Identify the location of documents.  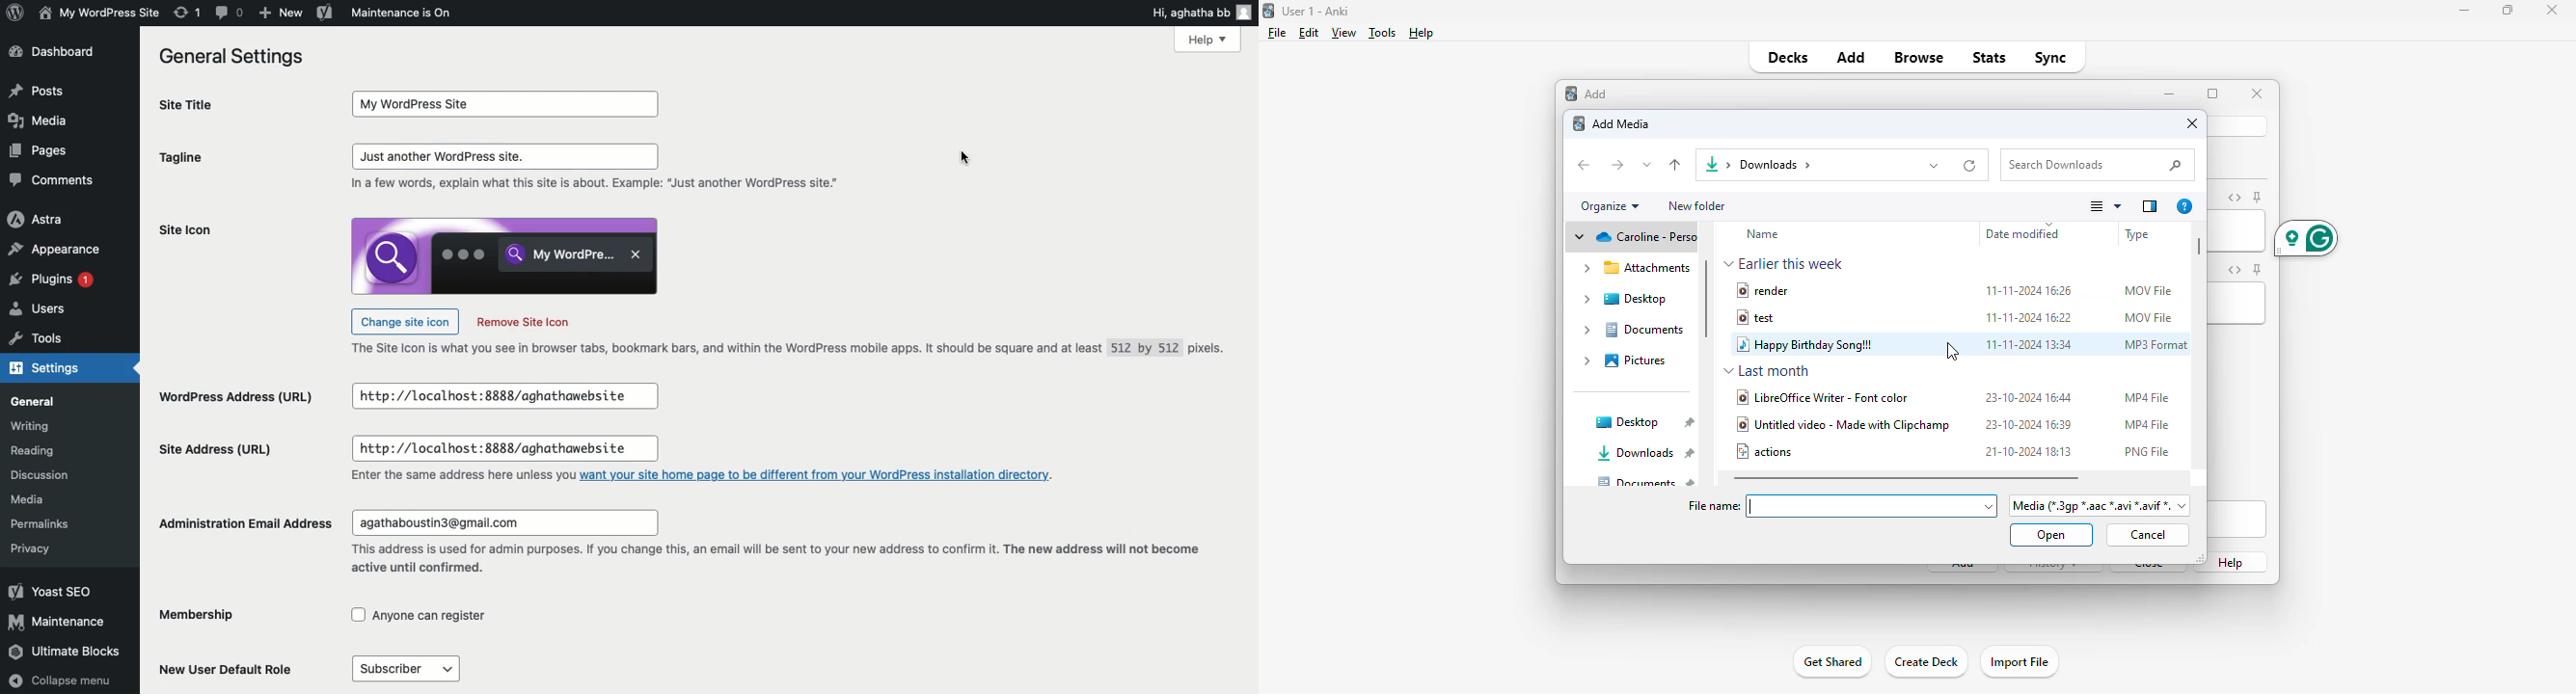
(1645, 480).